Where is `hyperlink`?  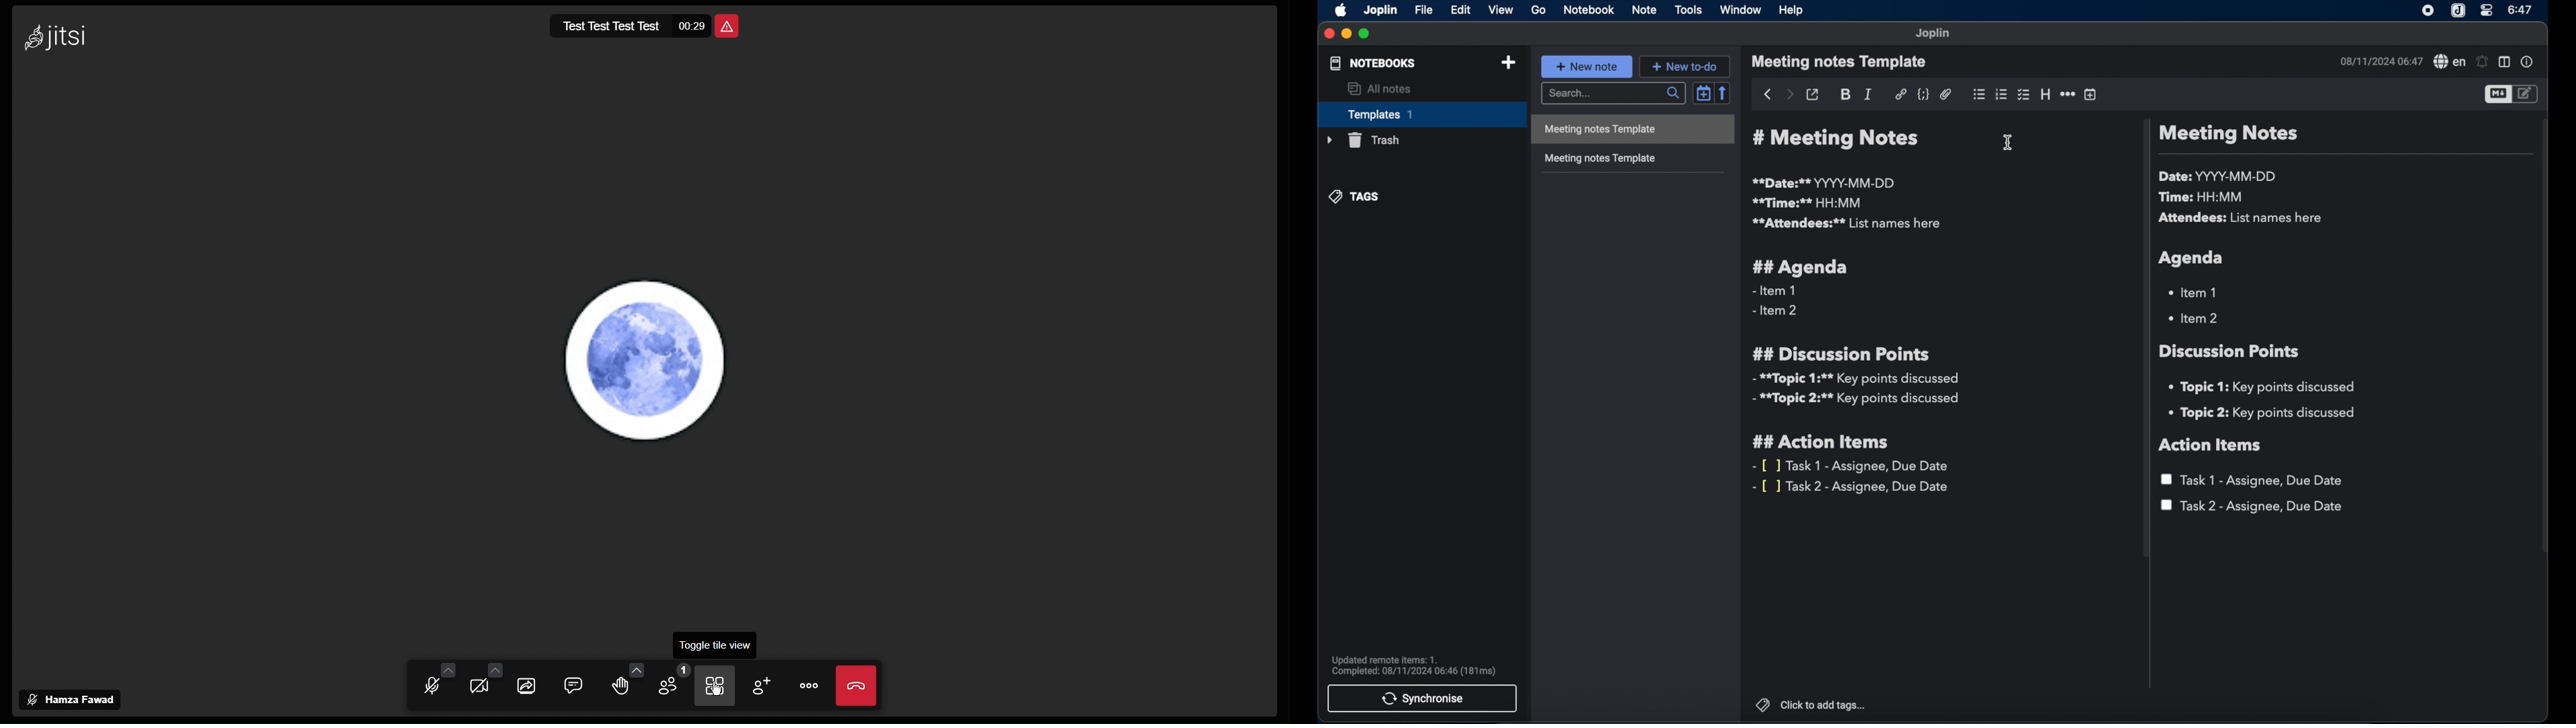 hyperlink is located at coordinates (1901, 94).